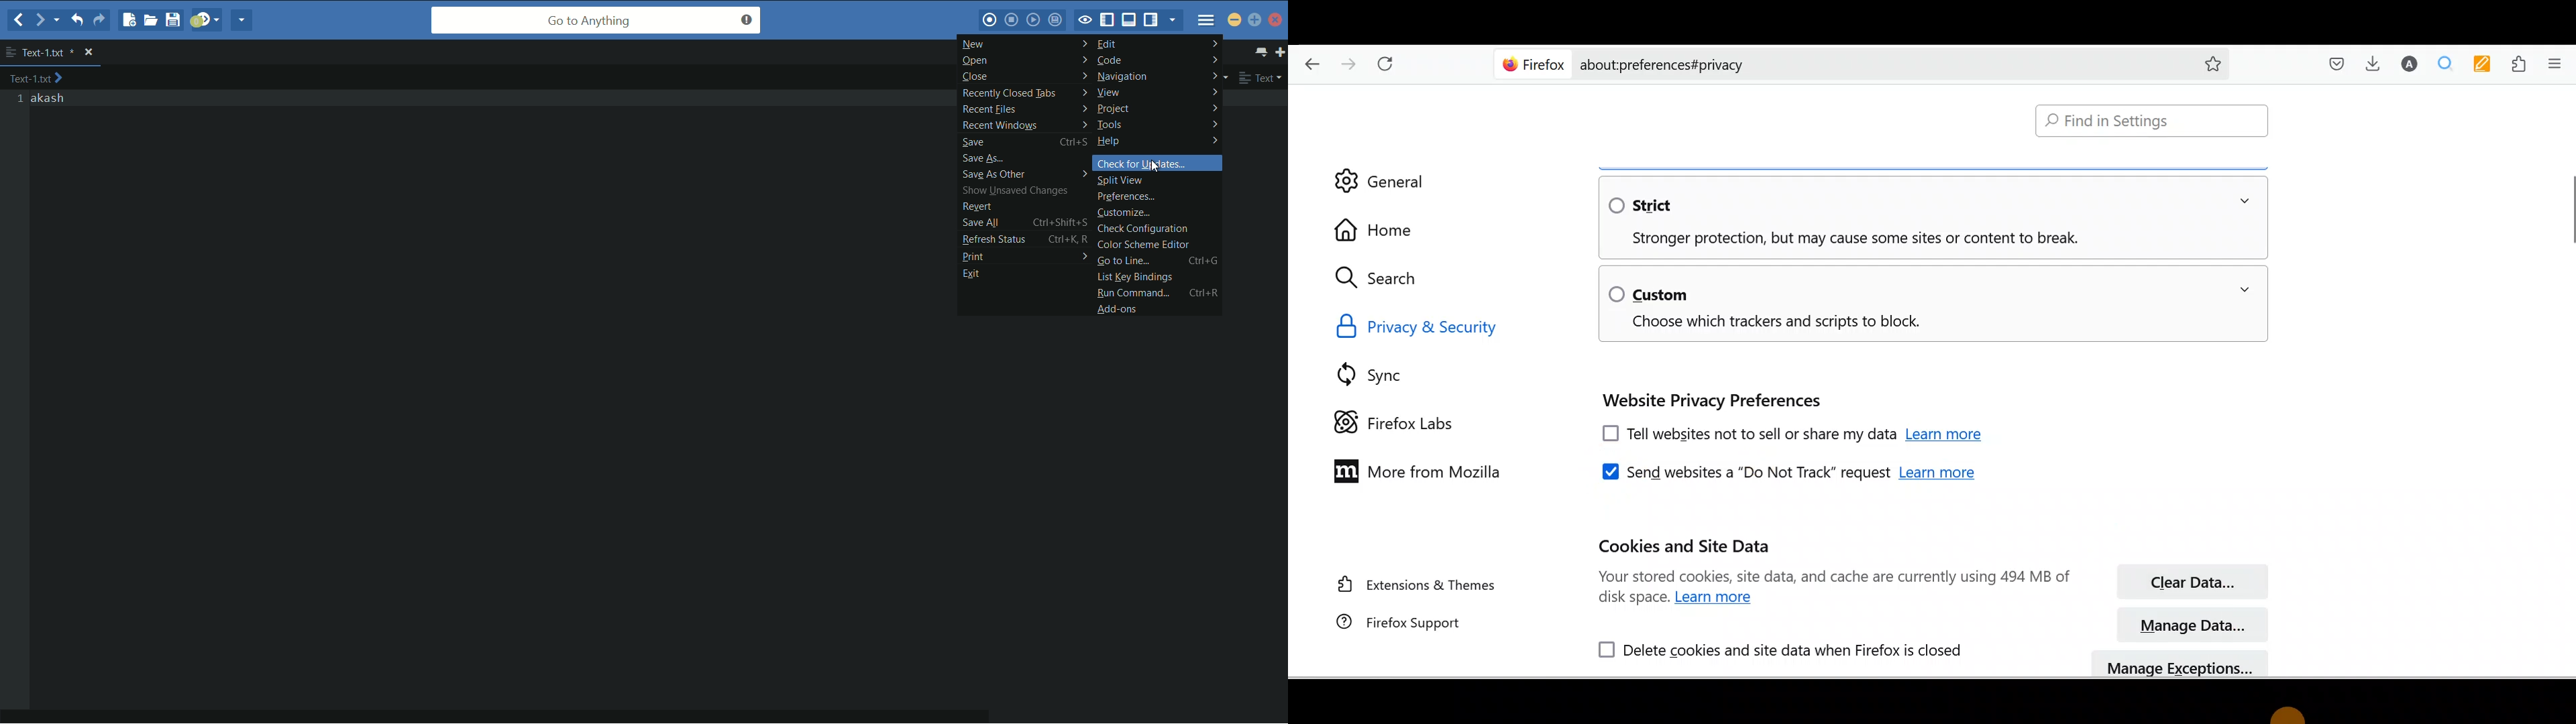 Image resolution: width=2576 pixels, height=728 pixels. I want to click on Website privacy preferences, so click(1709, 400).